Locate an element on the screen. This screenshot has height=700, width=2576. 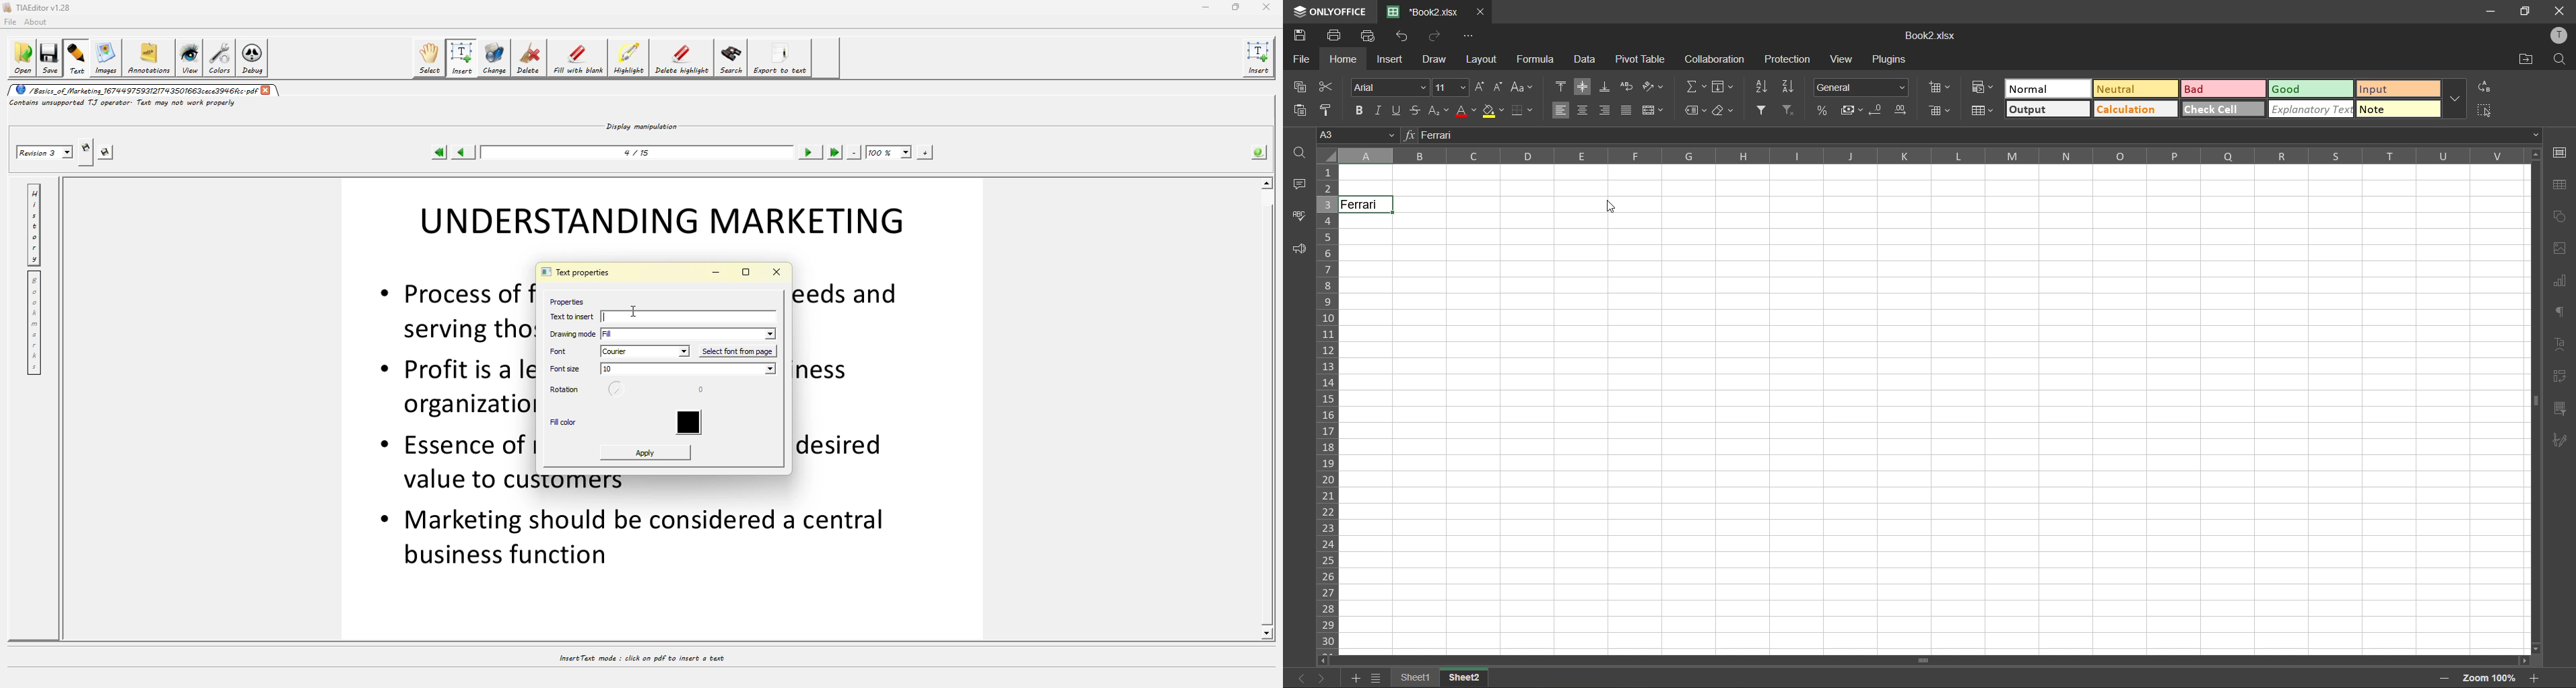
feedback is located at coordinates (1304, 249).